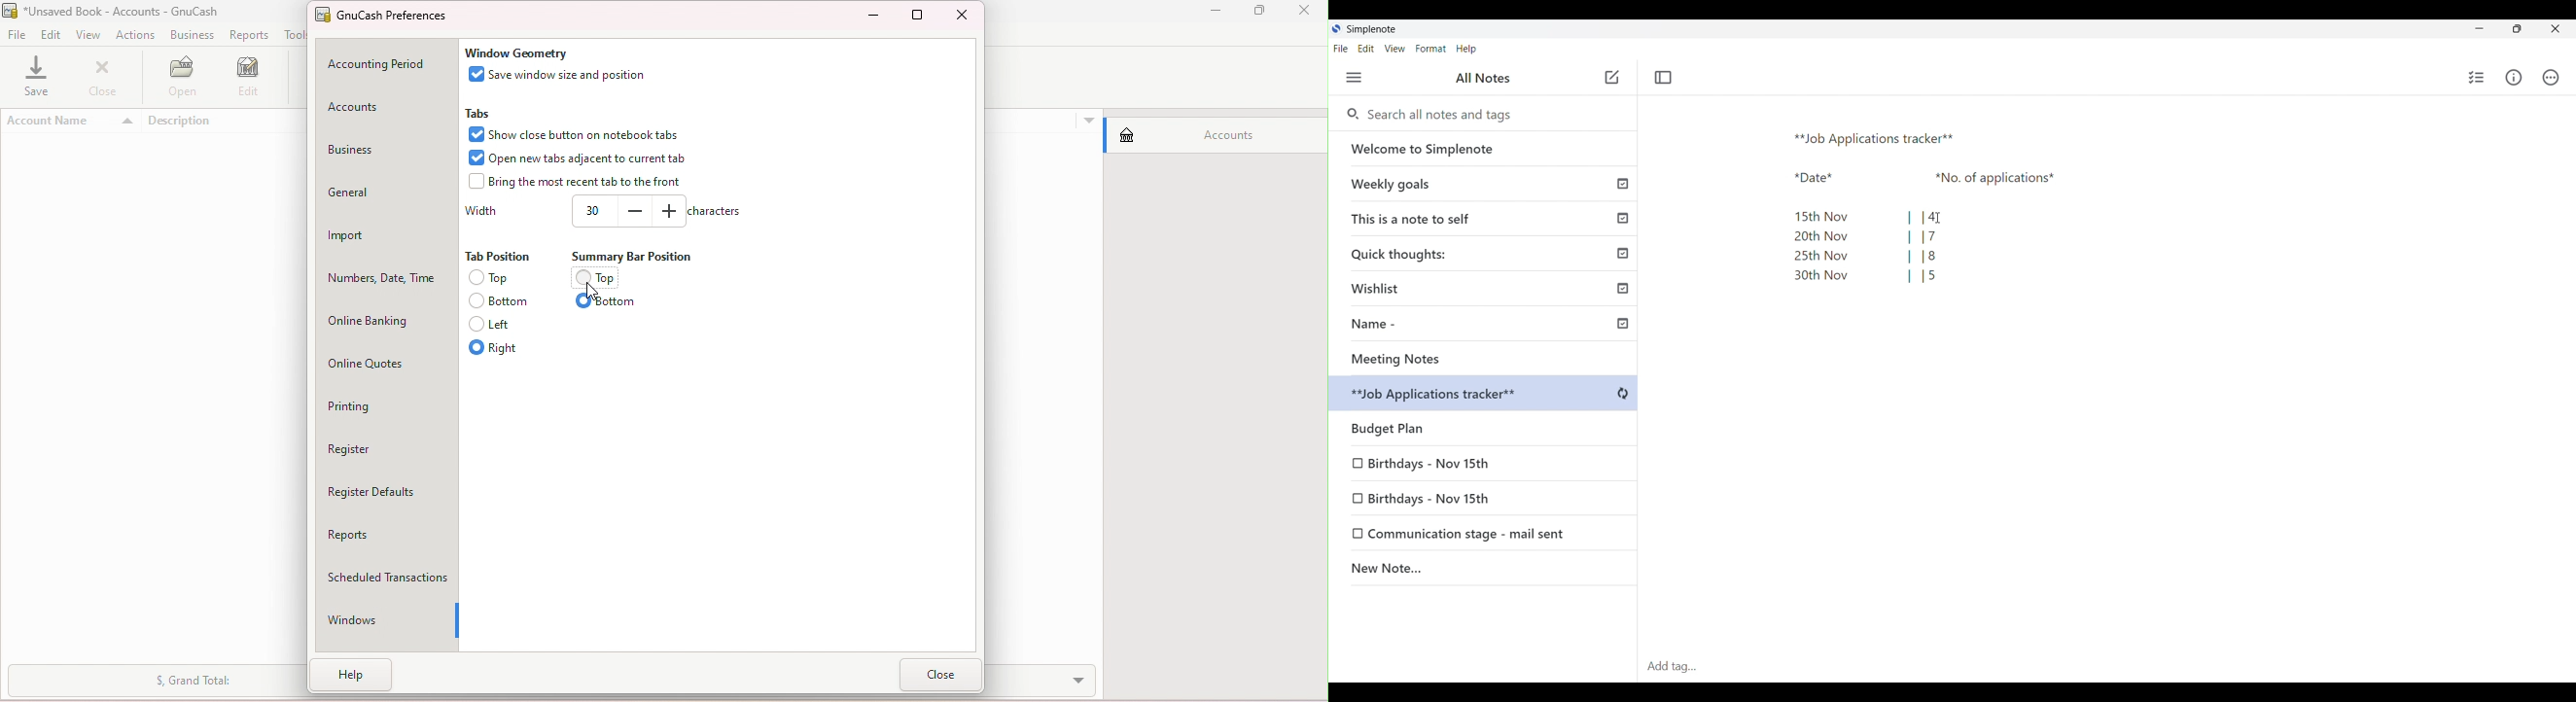 The height and width of the screenshot is (728, 2576). Describe the element at coordinates (582, 134) in the screenshot. I see `Show close button on notebooks tab` at that location.